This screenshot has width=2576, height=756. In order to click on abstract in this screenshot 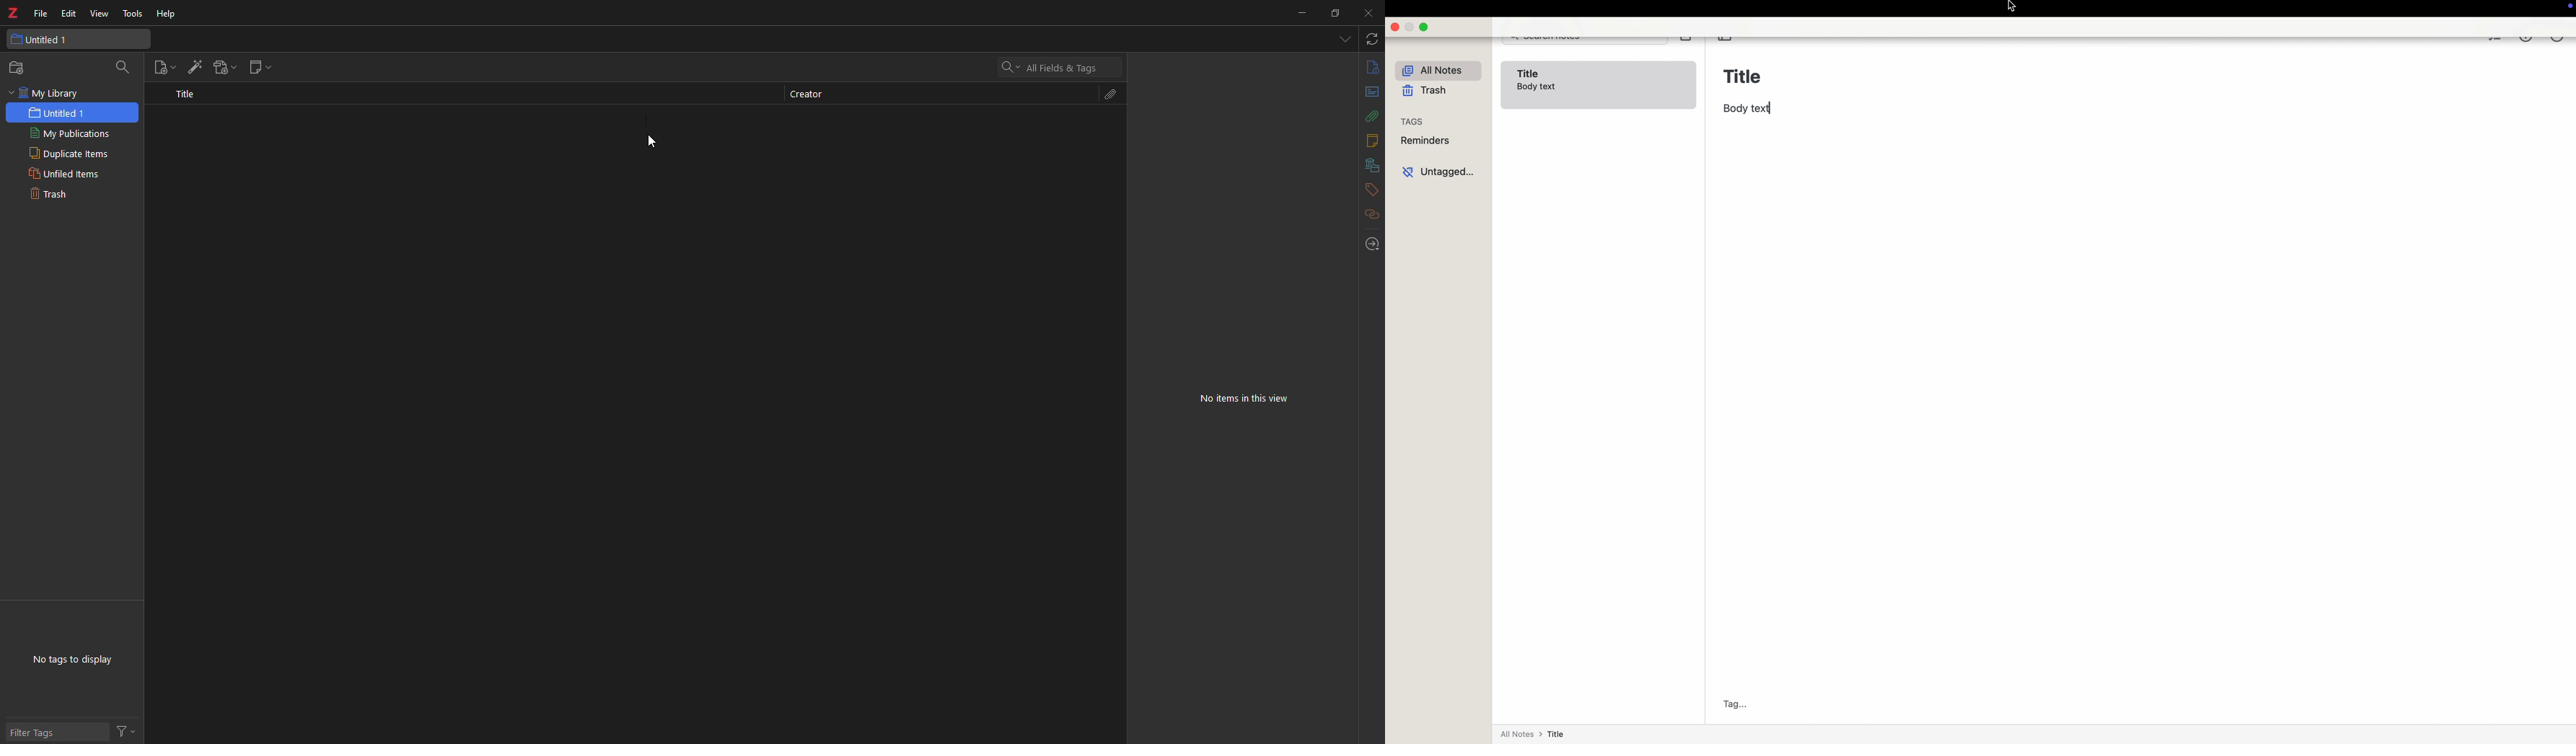, I will do `click(1371, 93)`.